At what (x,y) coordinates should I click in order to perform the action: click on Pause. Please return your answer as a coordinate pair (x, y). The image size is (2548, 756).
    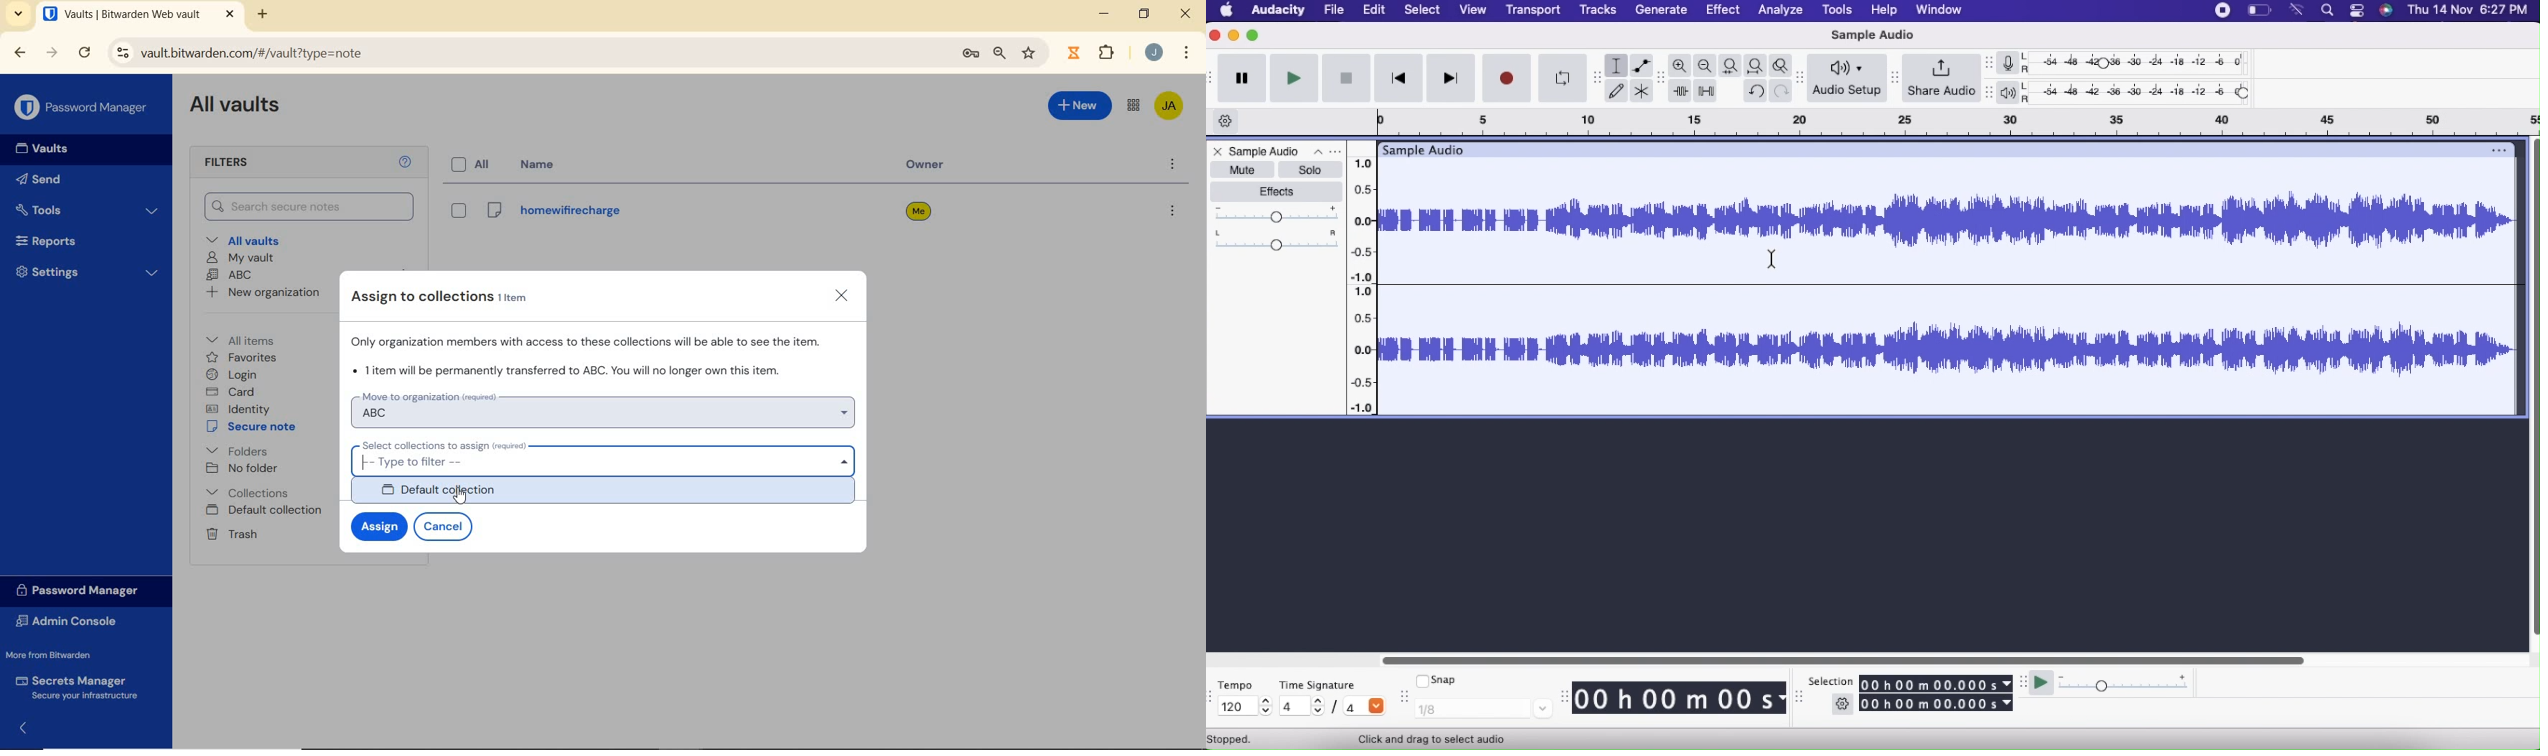
    Looking at the image, I should click on (1244, 79).